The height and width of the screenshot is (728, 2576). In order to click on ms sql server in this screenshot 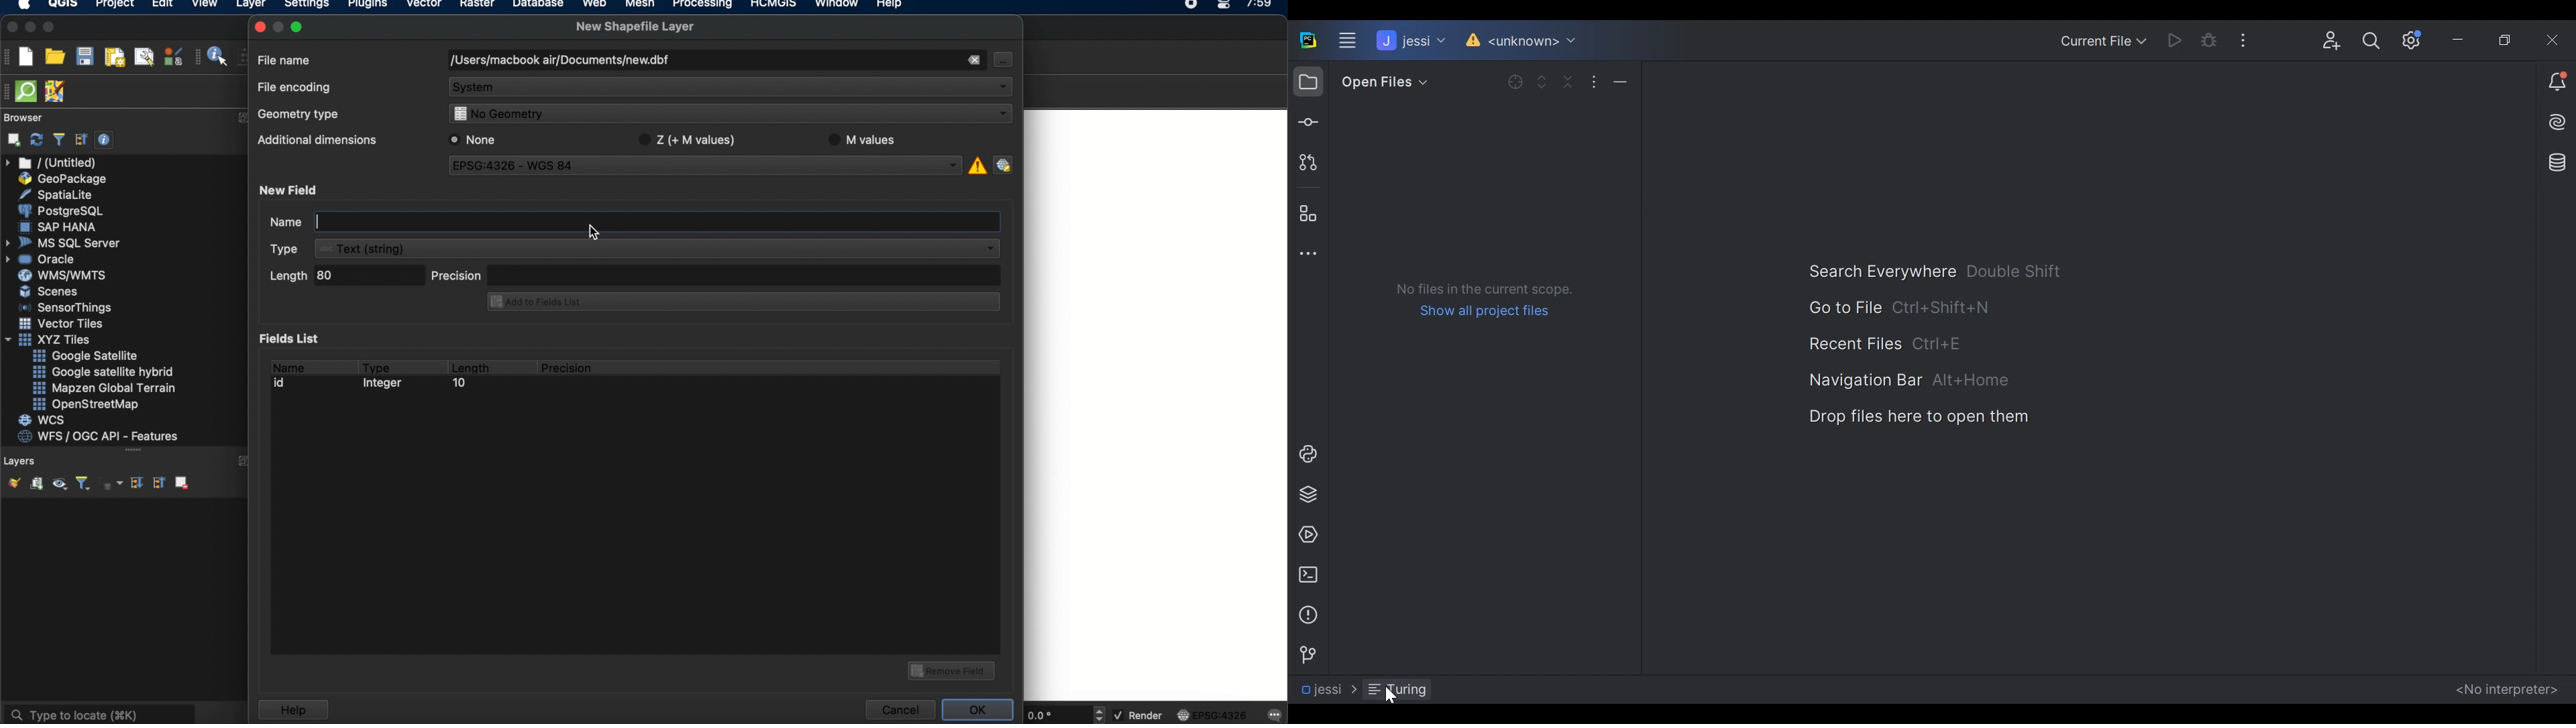, I will do `click(65, 242)`.